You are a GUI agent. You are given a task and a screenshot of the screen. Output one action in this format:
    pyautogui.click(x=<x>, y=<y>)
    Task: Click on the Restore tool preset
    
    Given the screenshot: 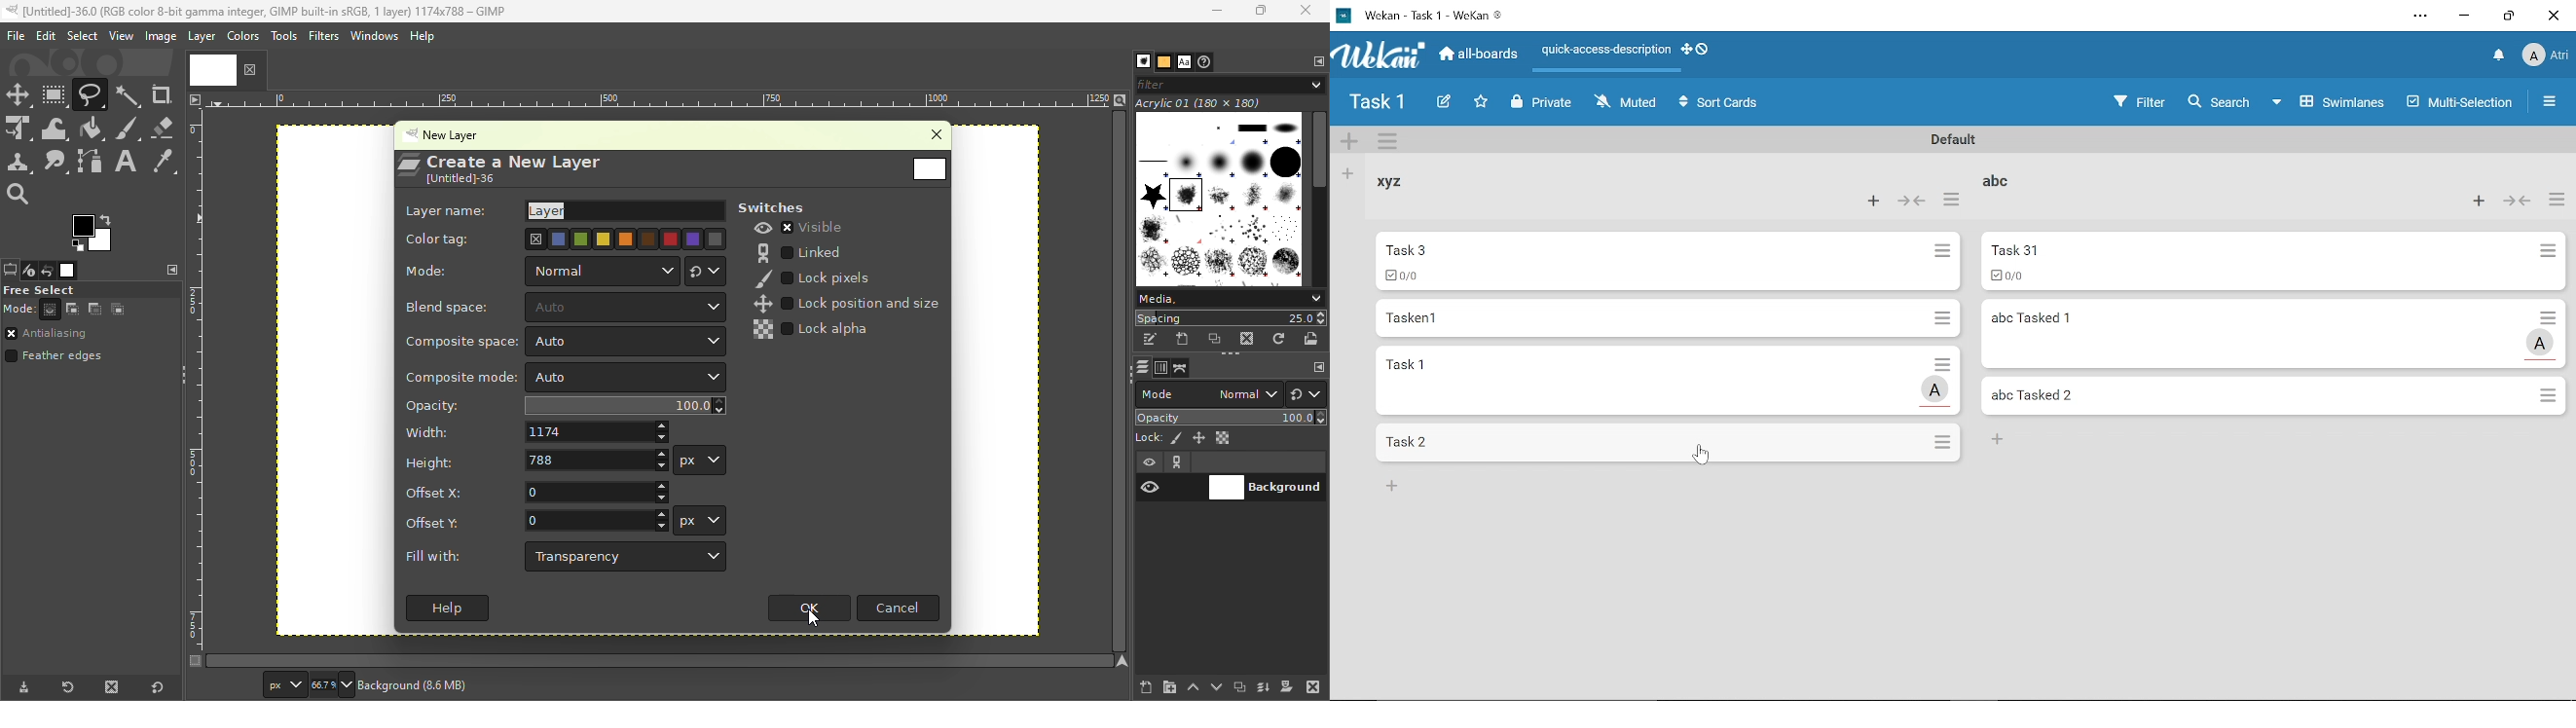 What is the action you would take?
    pyautogui.click(x=65, y=687)
    